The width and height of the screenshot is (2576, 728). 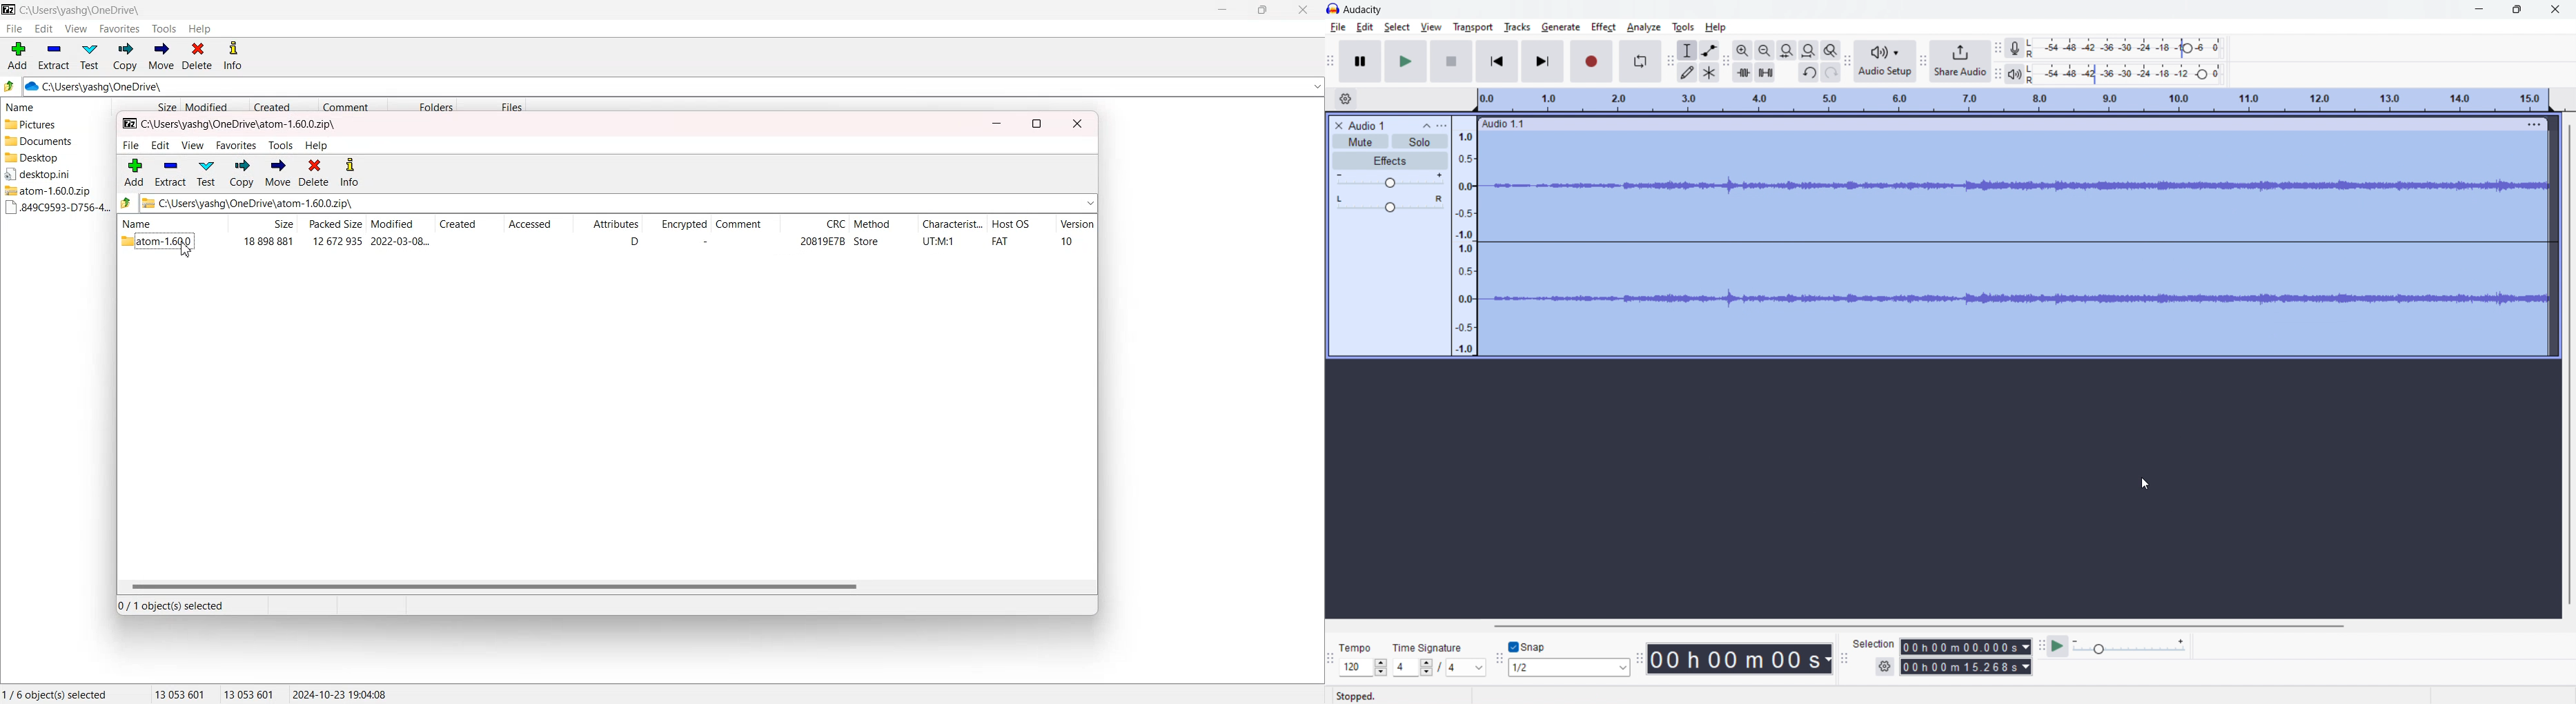 I want to click on Audacity logo, so click(x=1333, y=8).